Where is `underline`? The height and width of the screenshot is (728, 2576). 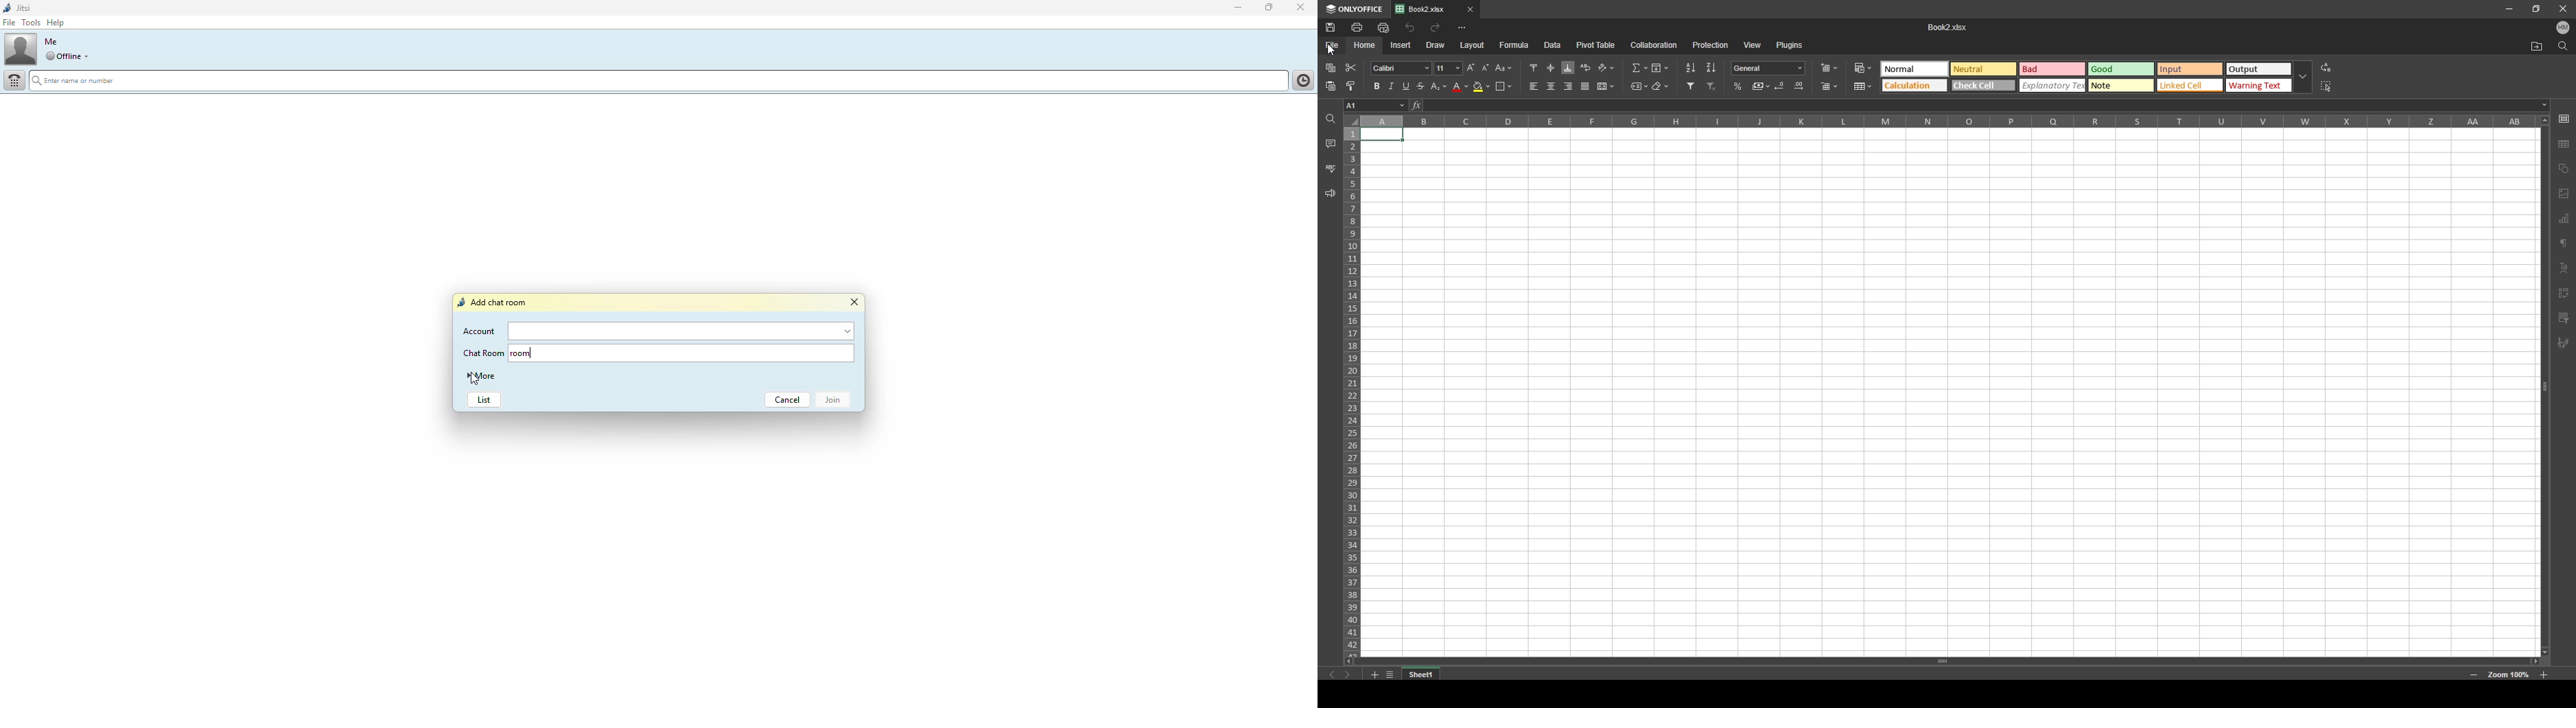
underline is located at coordinates (1404, 87).